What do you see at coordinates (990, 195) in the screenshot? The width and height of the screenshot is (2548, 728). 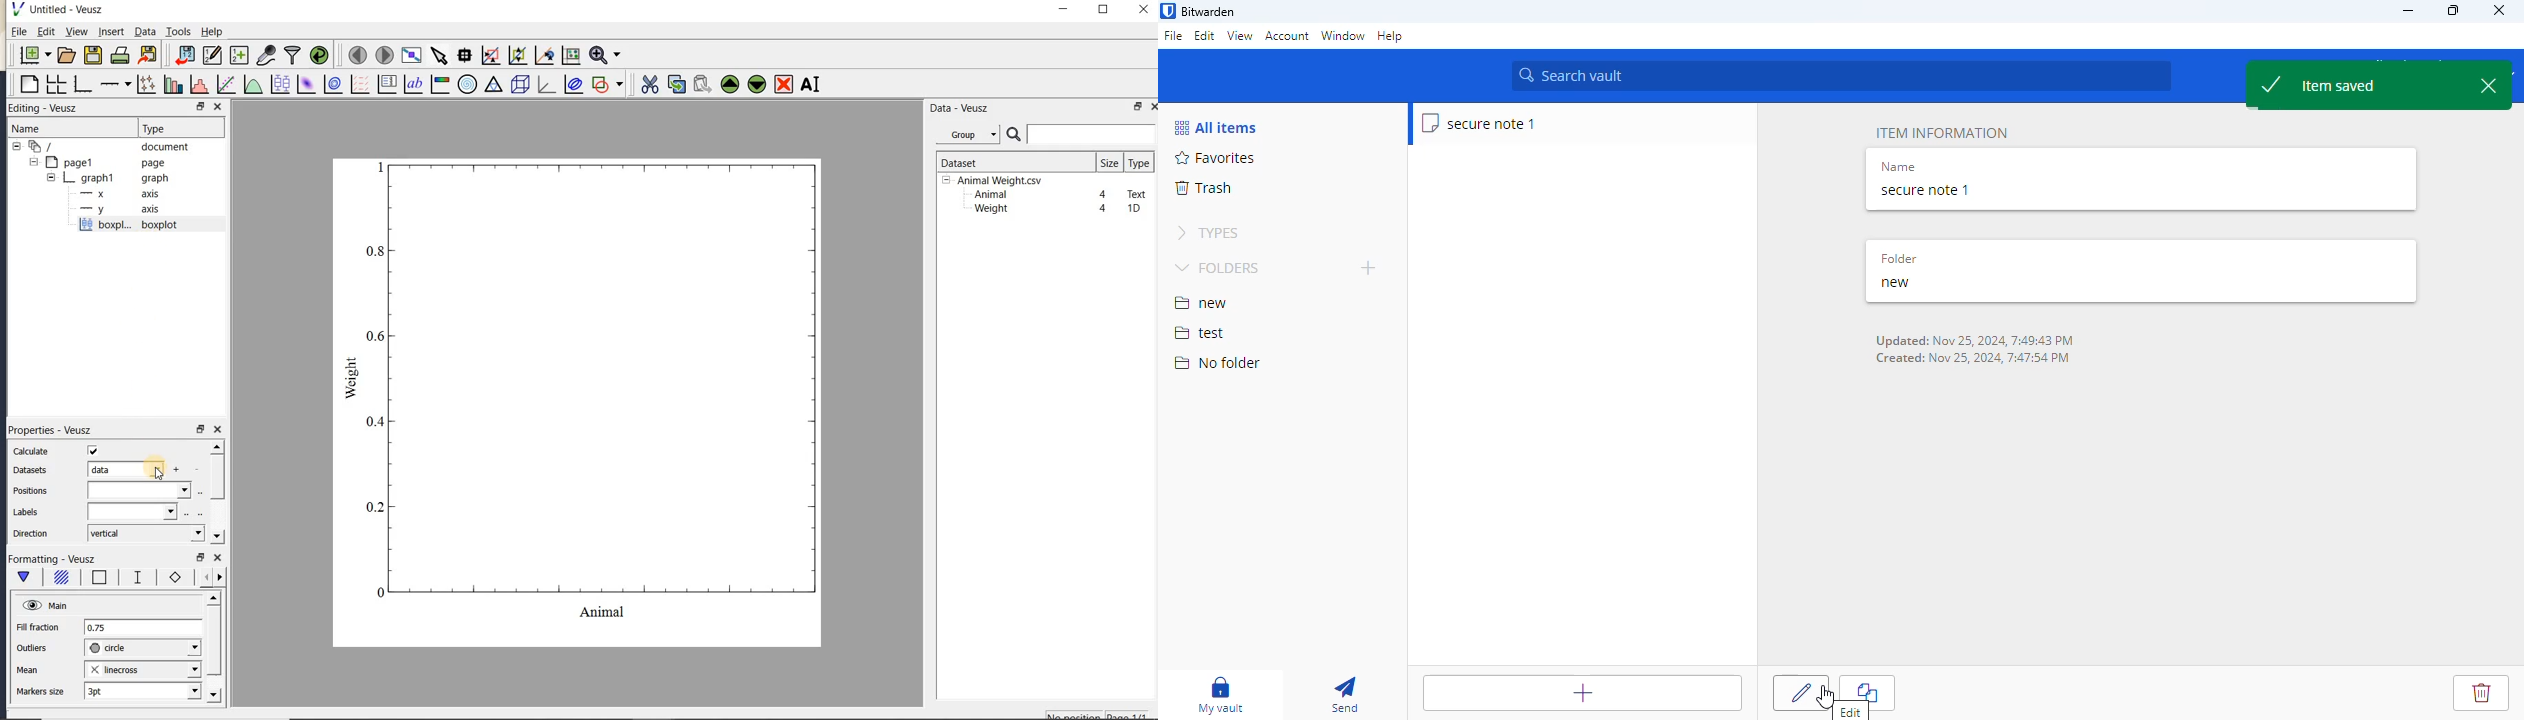 I see `Animal` at bounding box center [990, 195].